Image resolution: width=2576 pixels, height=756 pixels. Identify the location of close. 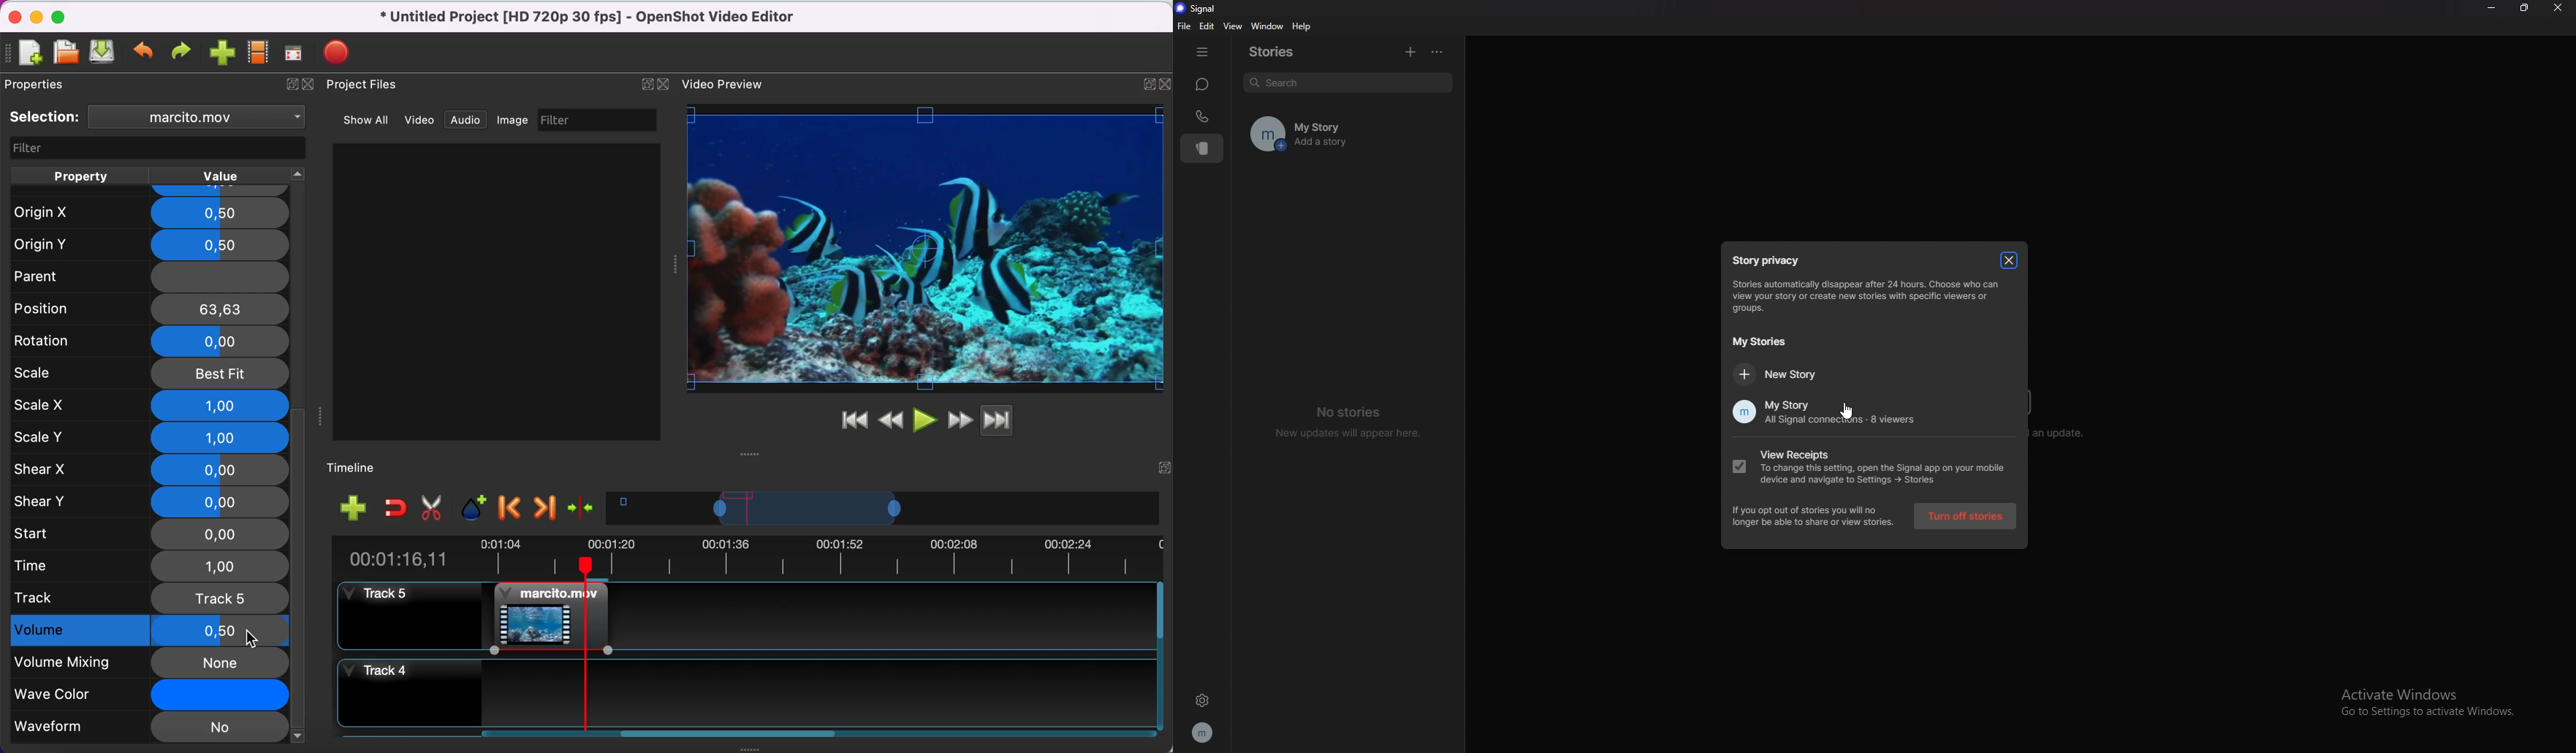
(313, 88).